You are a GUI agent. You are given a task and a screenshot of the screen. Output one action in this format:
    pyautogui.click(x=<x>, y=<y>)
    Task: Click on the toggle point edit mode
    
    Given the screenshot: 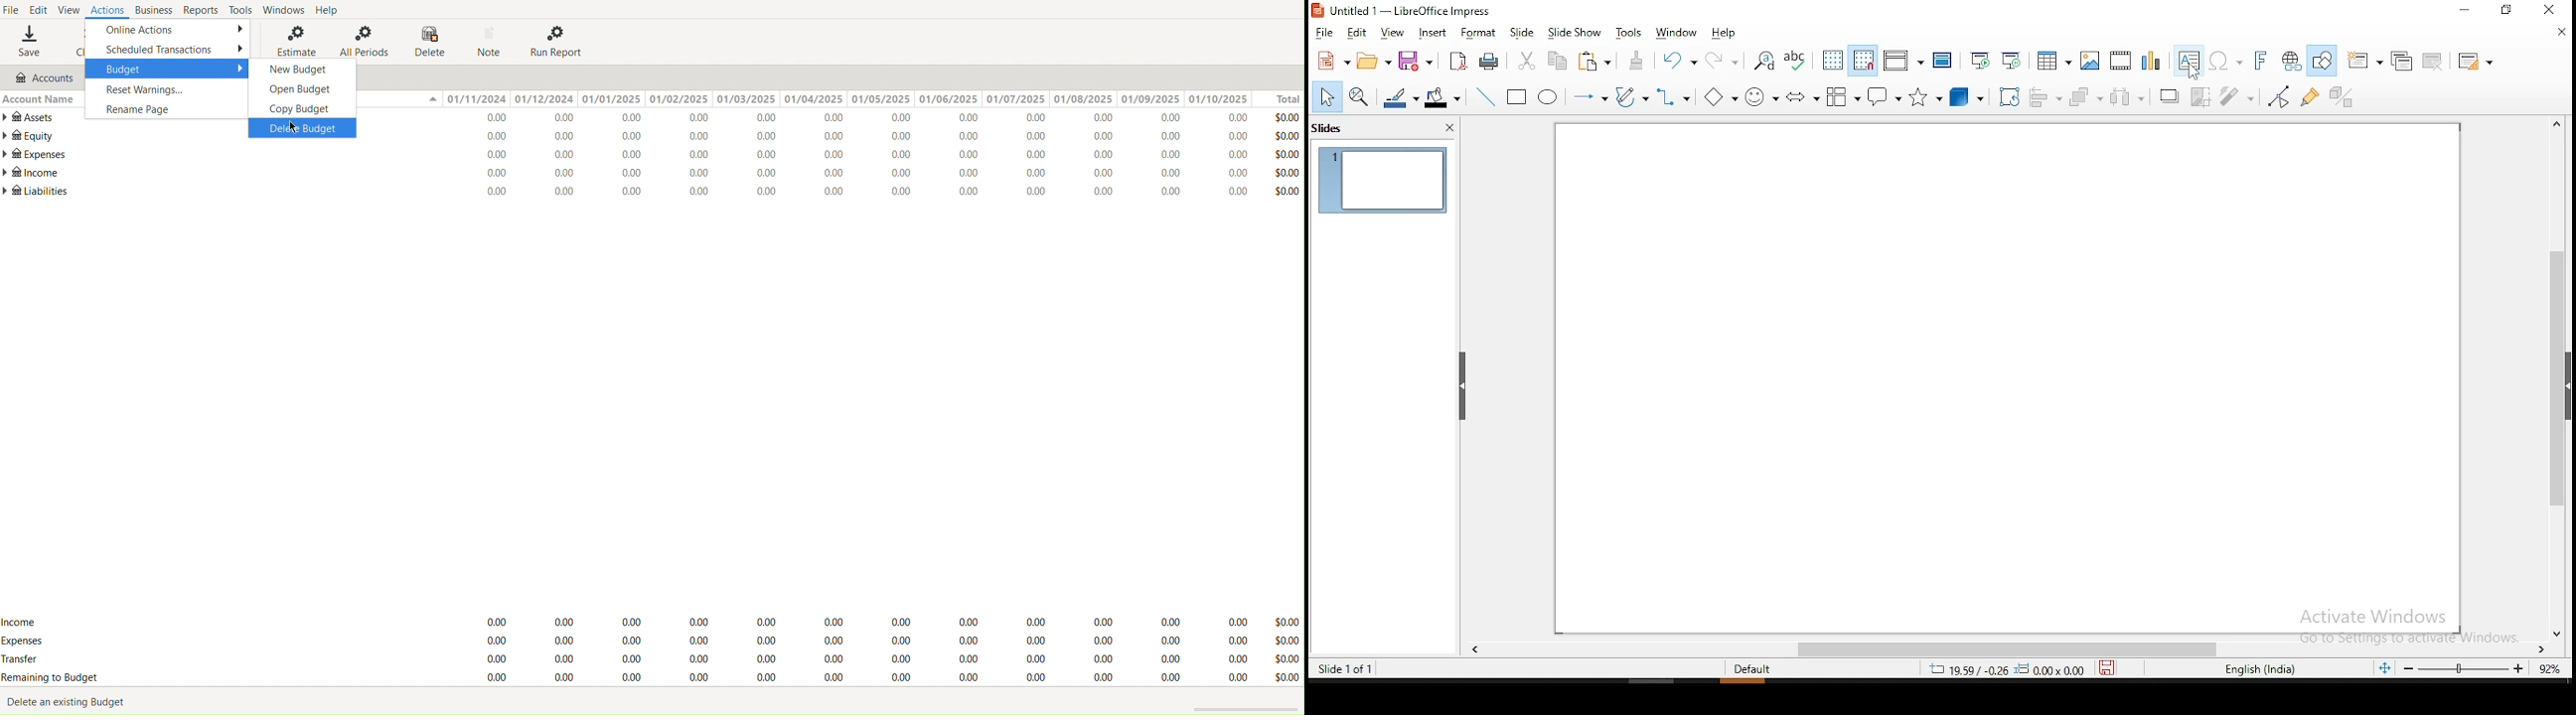 What is the action you would take?
    pyautogui.click(x=2277, y=96)
    